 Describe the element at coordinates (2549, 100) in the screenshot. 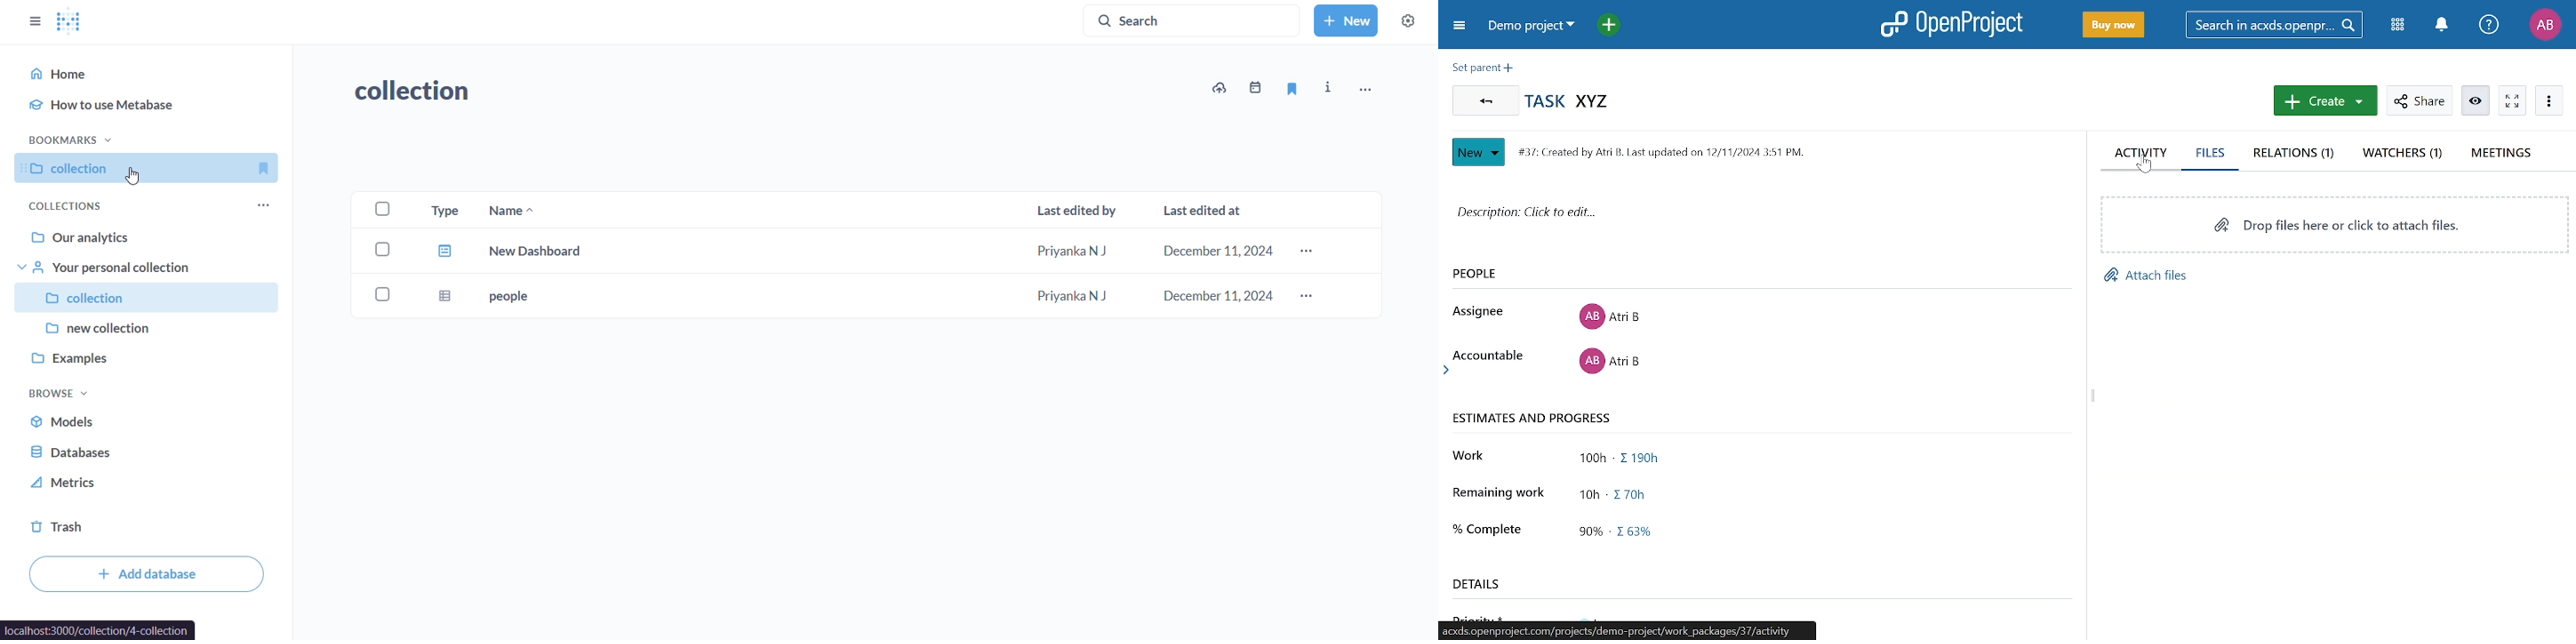

I see `More actions` at that location.